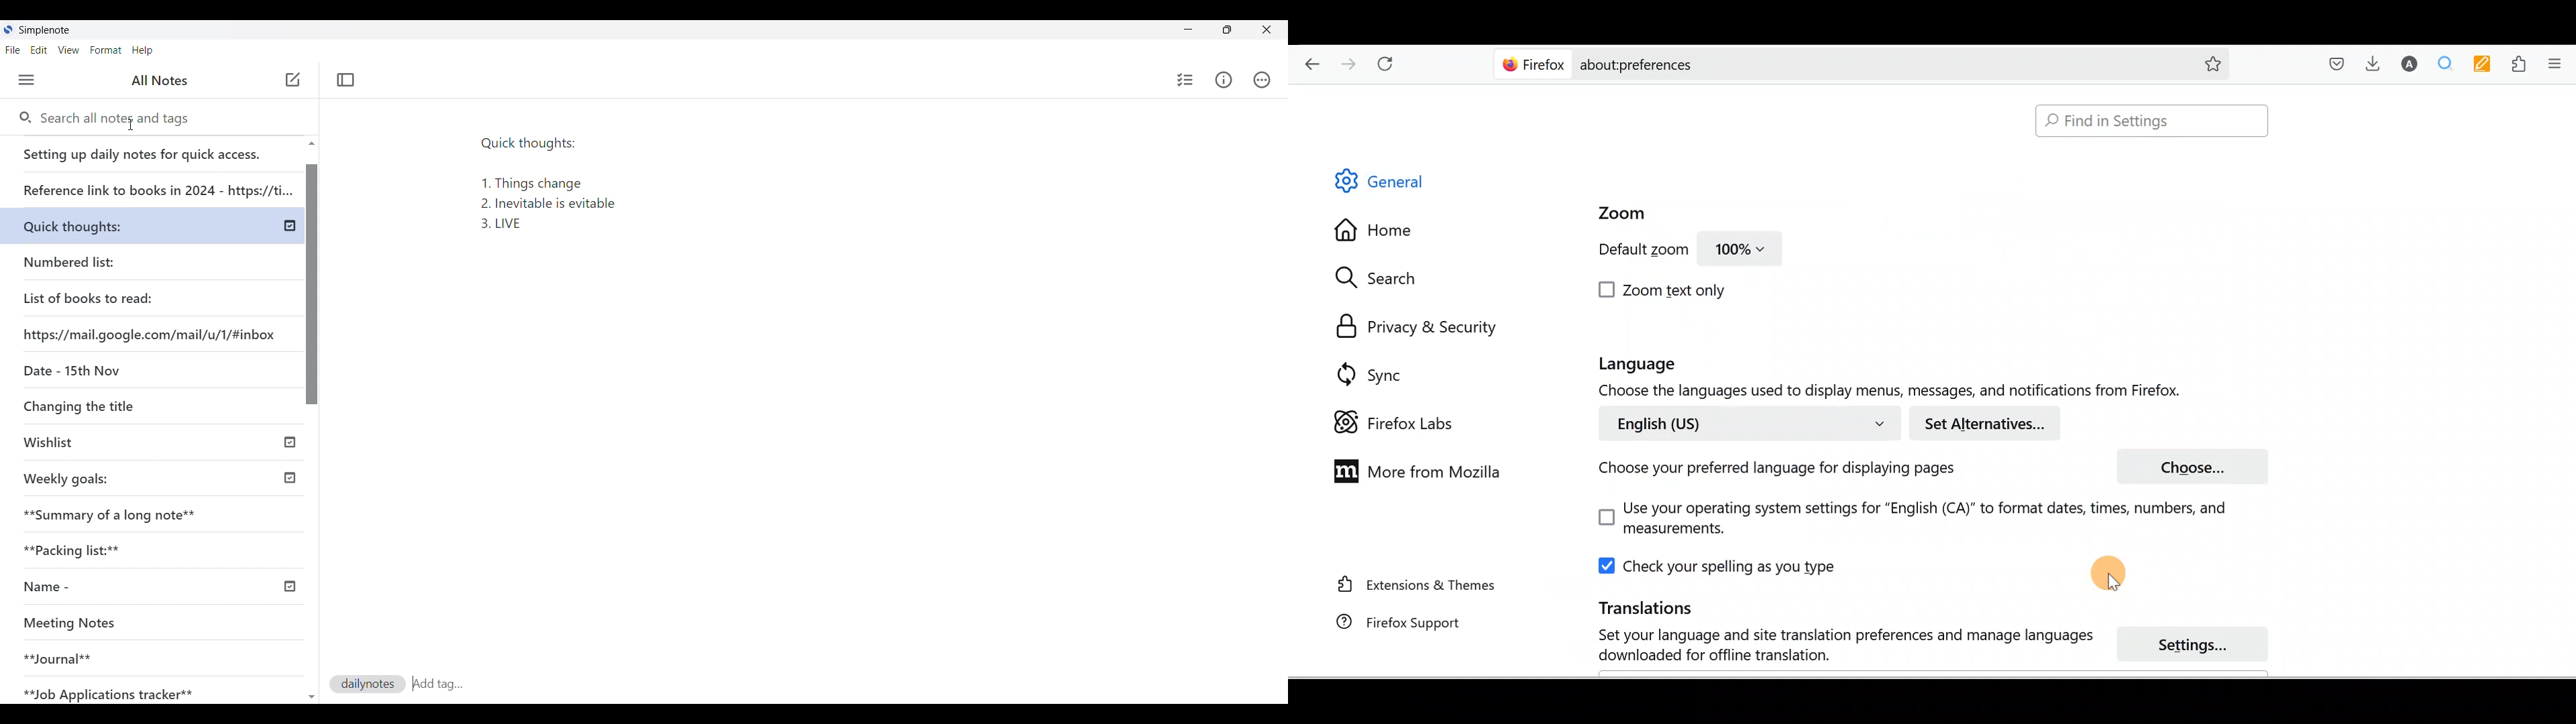  I want to click on Numbered list, so click(107, 259).